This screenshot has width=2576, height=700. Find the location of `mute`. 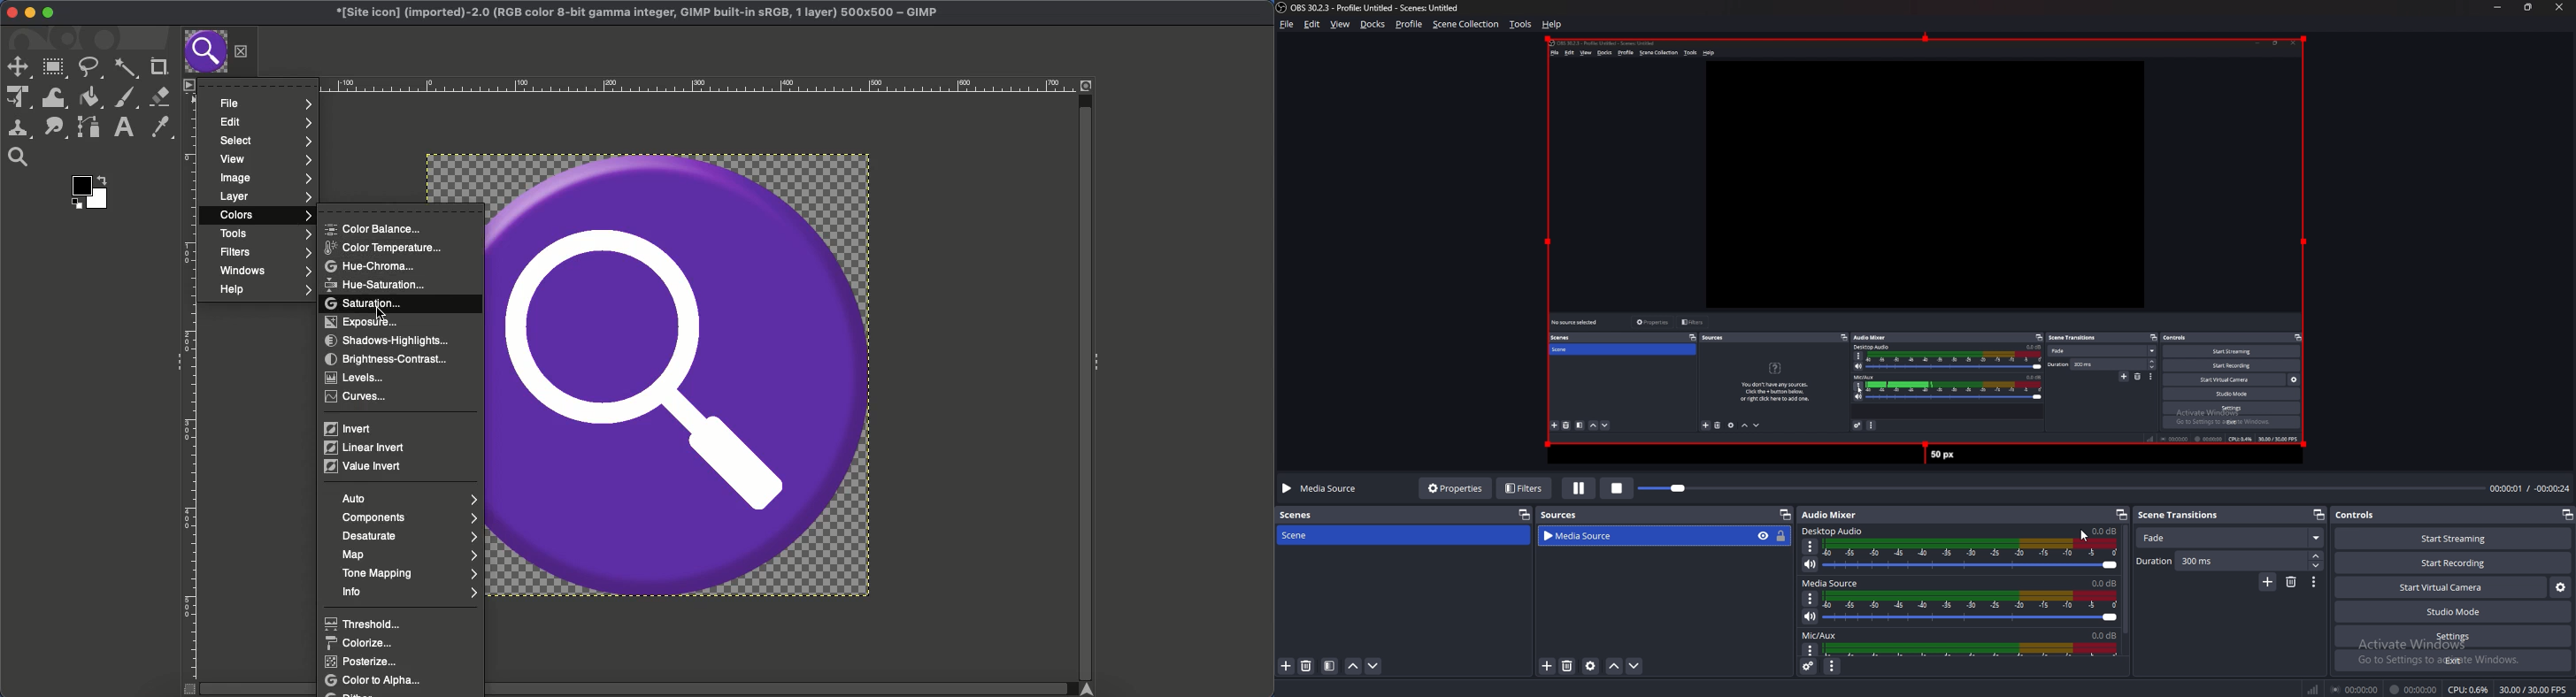

mute is located at coordinates (1810, 564).